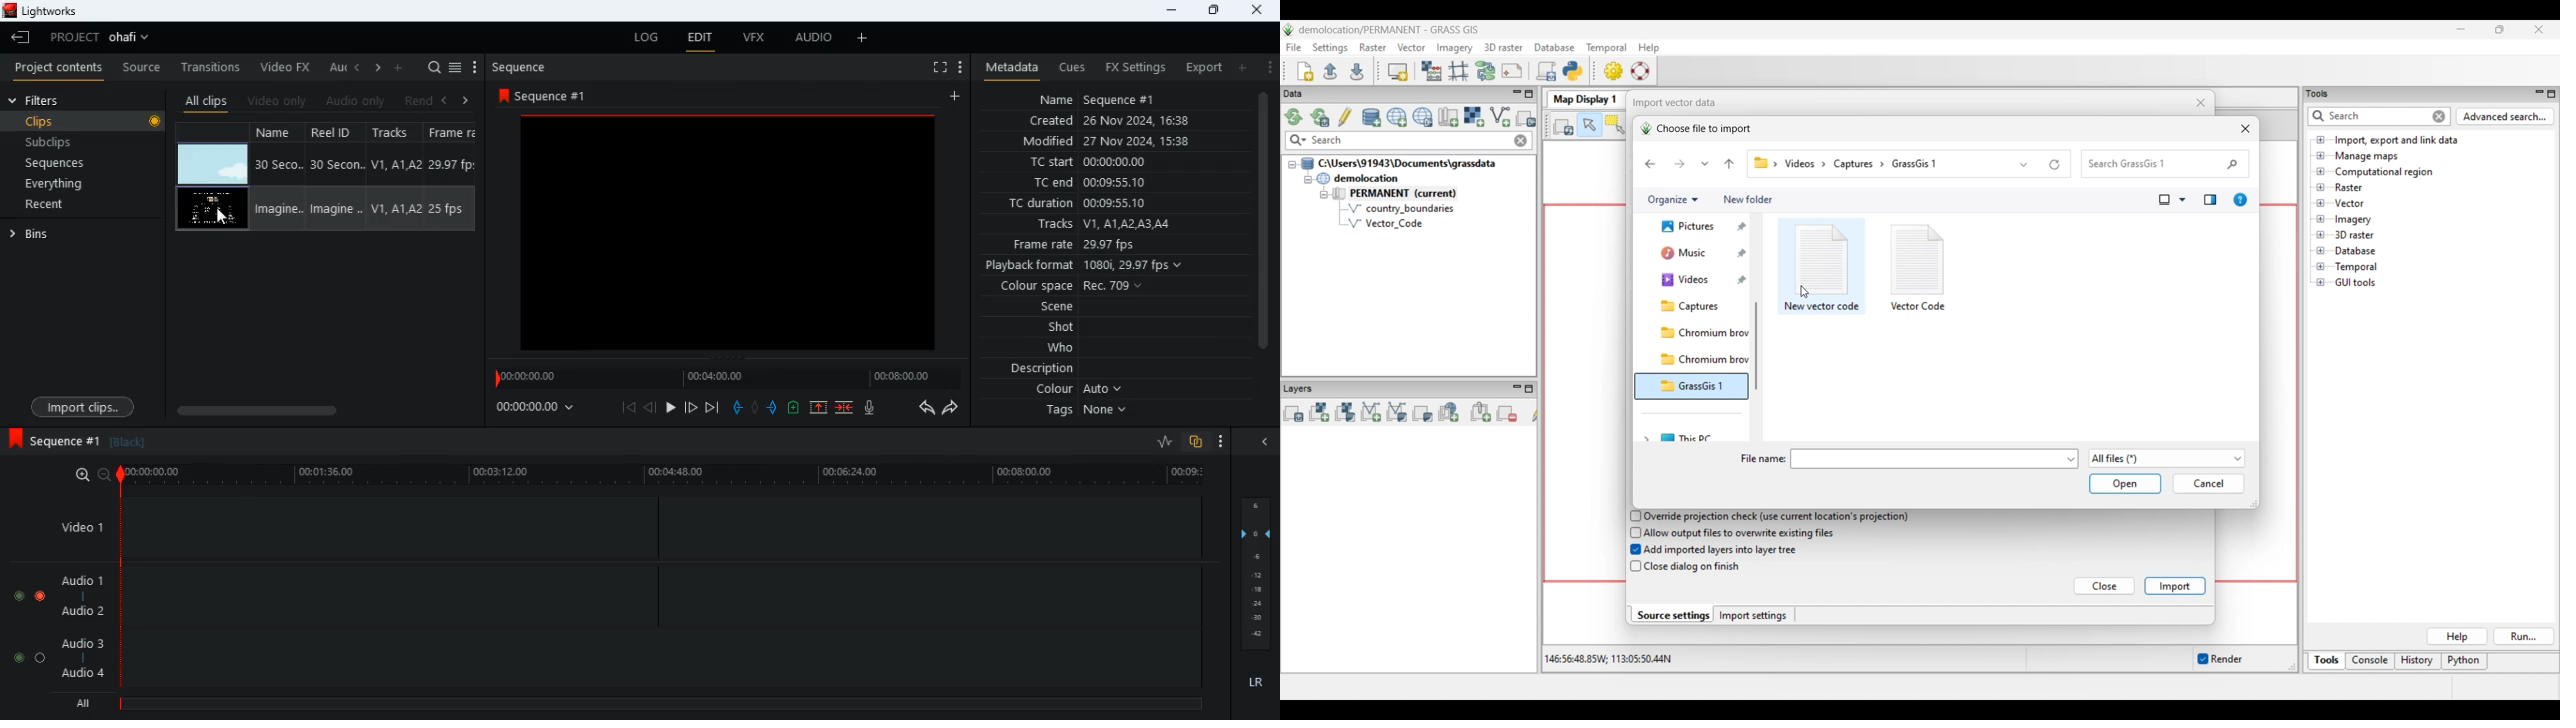  I want to click on minimize, so click(1167, 10).